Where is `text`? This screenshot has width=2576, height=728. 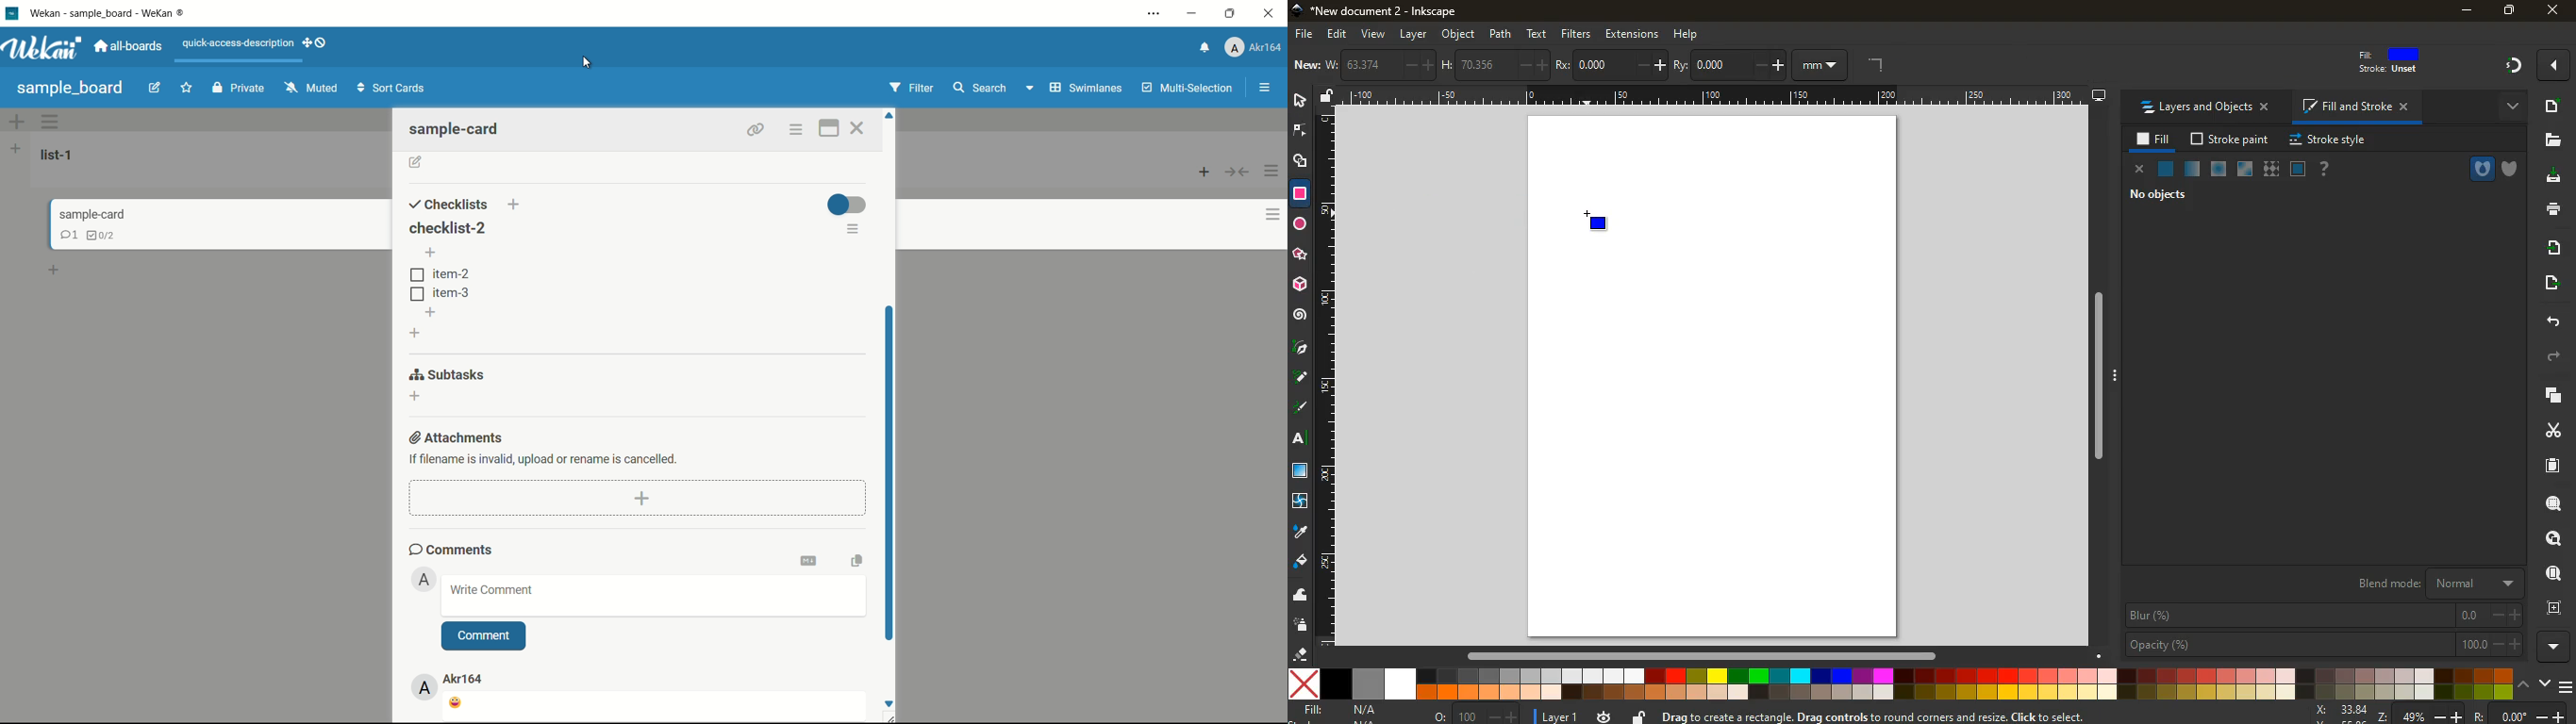
text is located at coordinates (1302, 438).